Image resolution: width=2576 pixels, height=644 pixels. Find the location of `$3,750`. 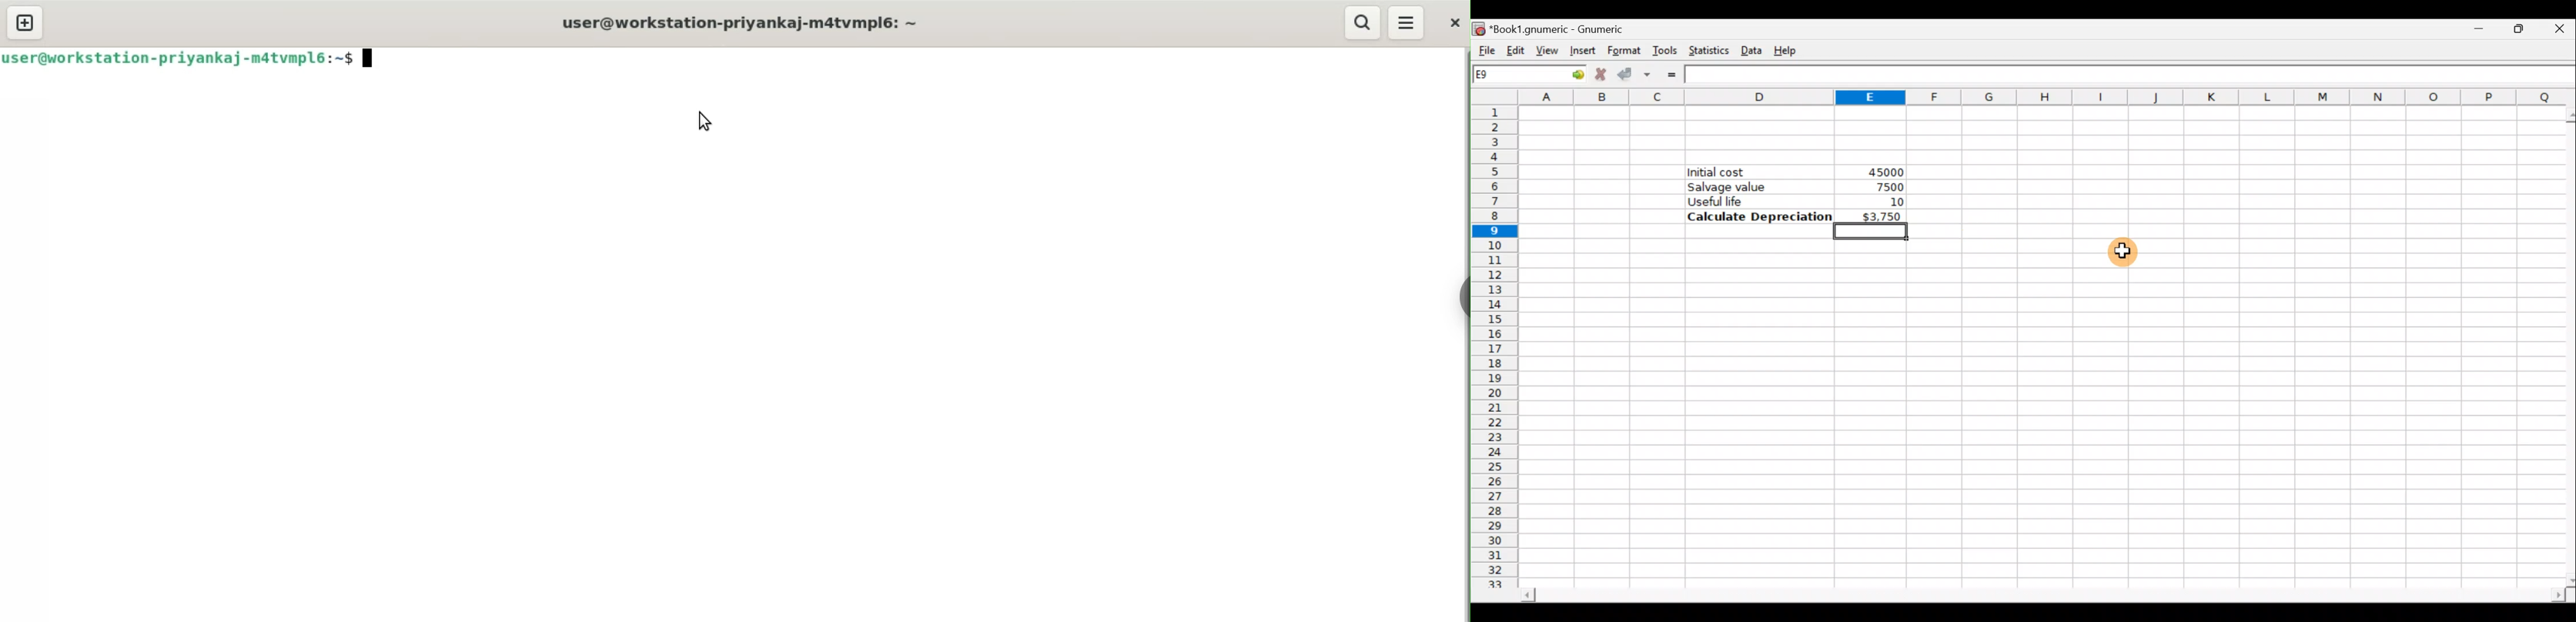

$3,750 is located at coordinates (1871, 216).